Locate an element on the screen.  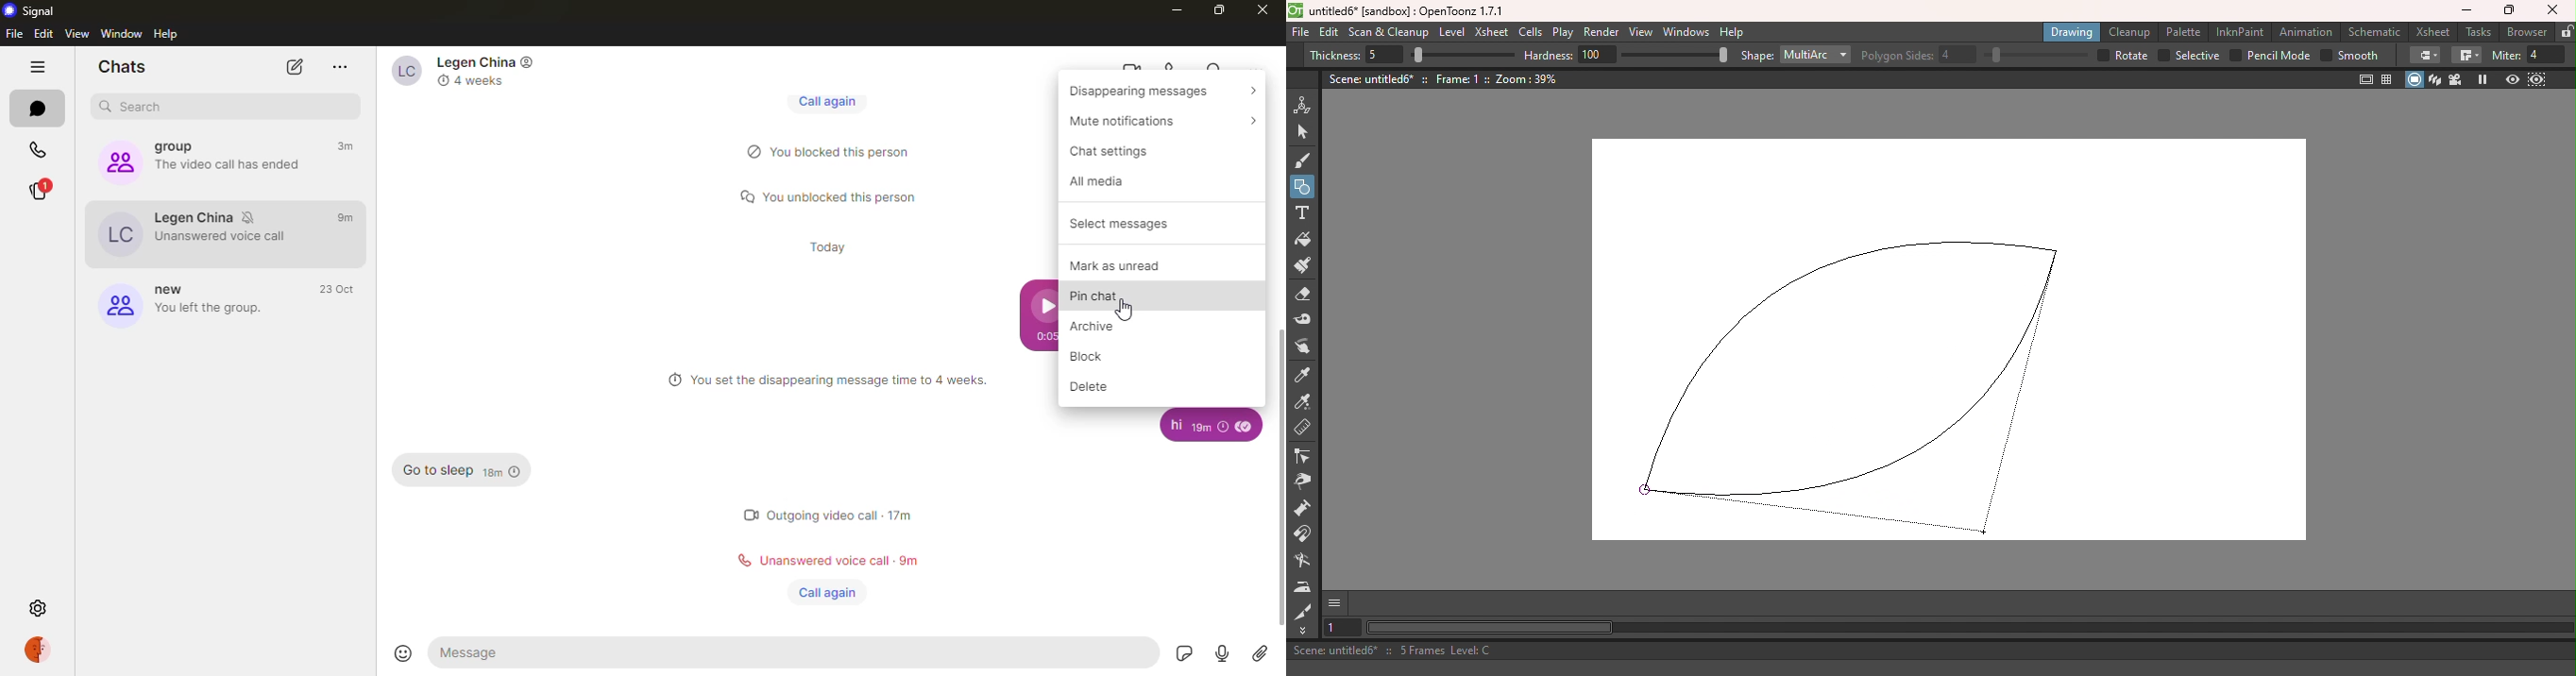
status message is located at coordinates (804, 561).